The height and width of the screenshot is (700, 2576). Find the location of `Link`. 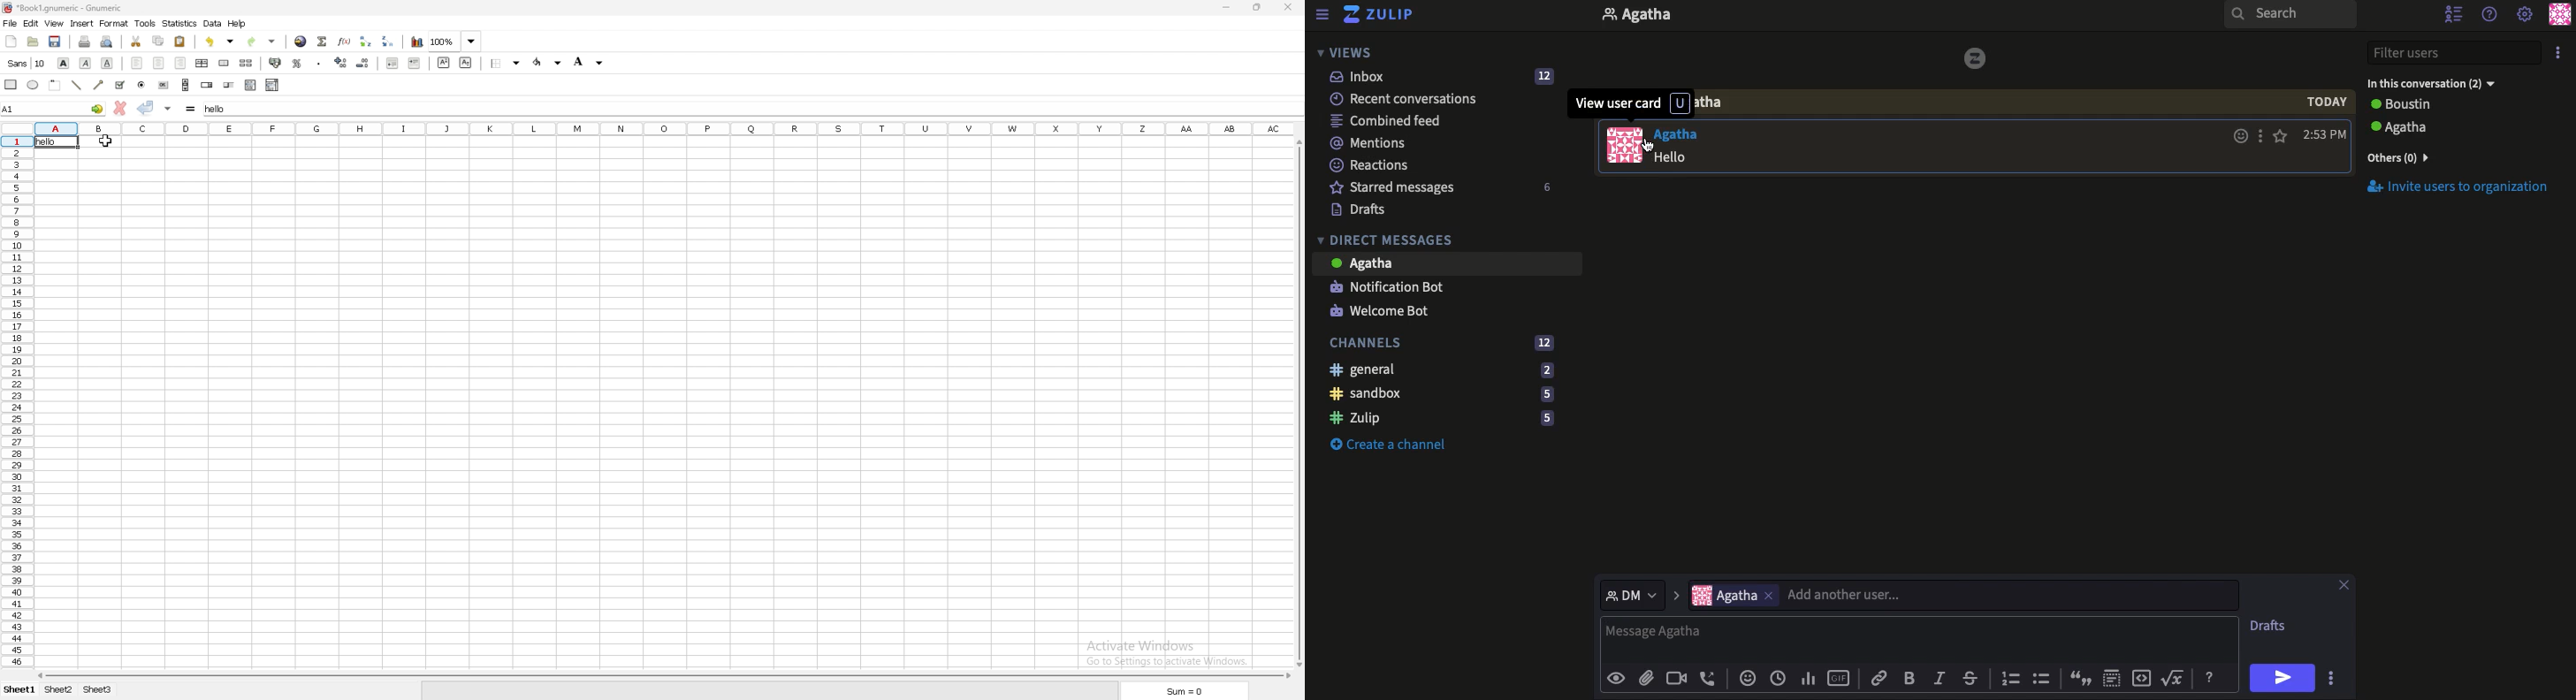

Link is located at coordinates (1878, 678).